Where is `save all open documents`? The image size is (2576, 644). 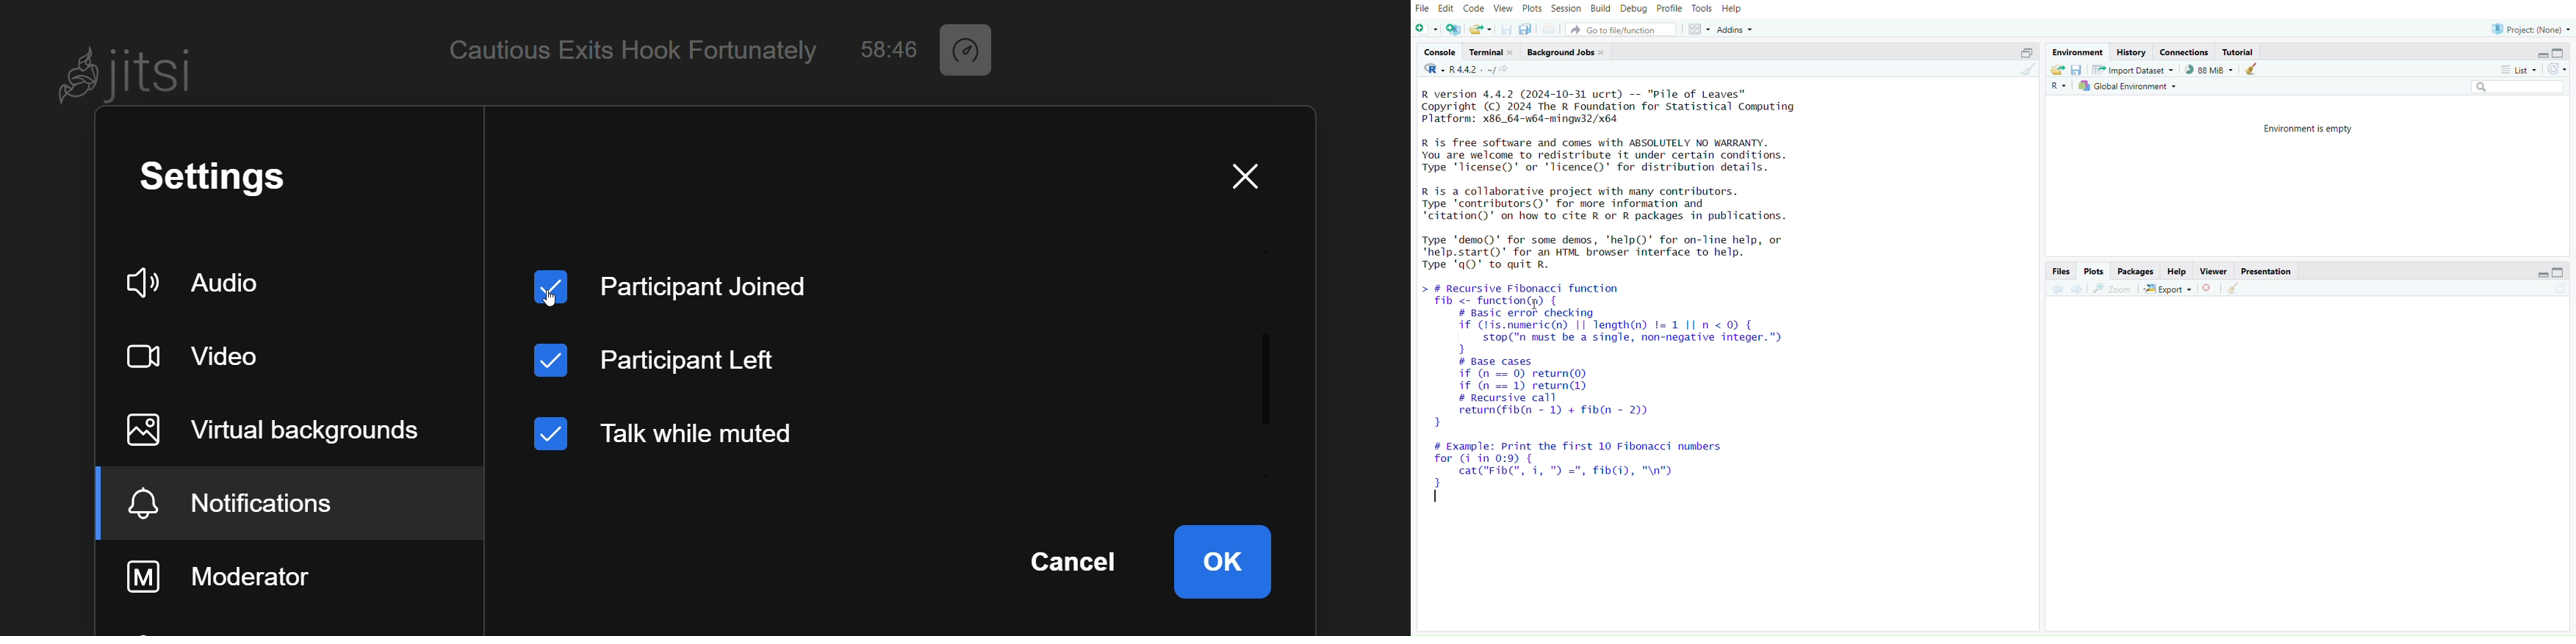
save all open documents is located at coordinates (1525, 29).